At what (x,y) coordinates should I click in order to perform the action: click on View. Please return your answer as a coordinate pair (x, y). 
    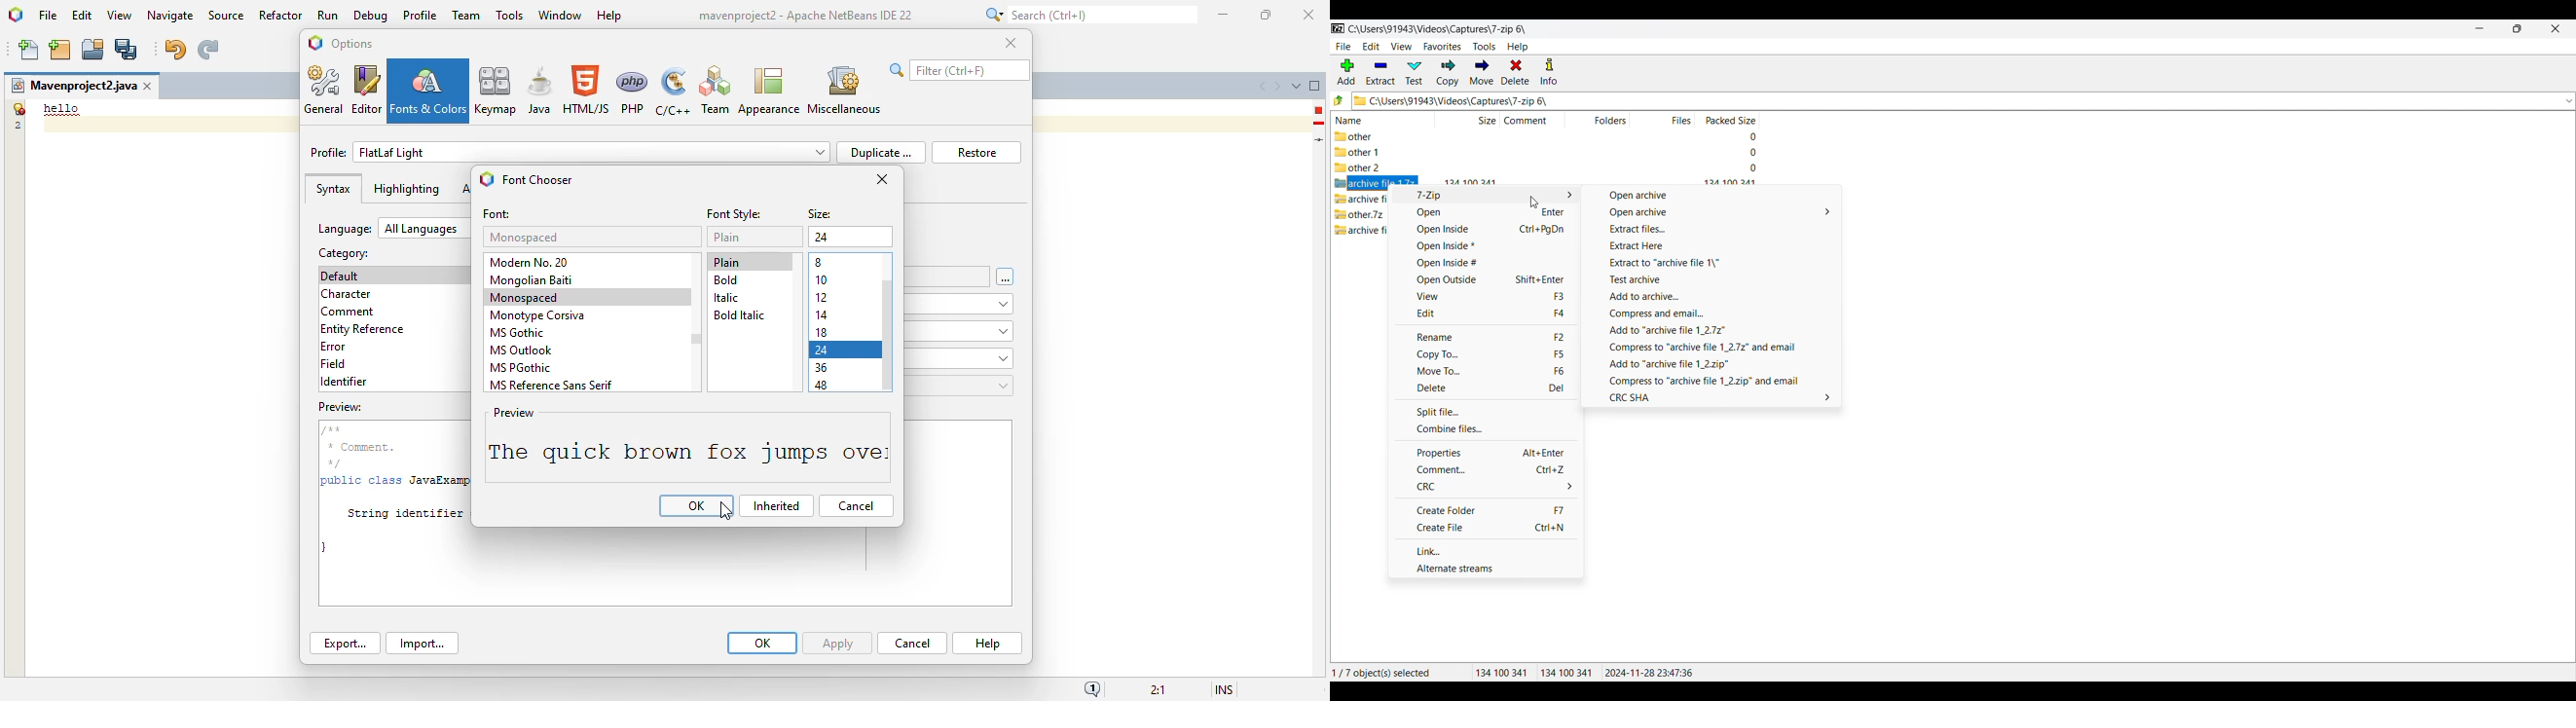
    Looking at the image, I should click on (1484, 296).